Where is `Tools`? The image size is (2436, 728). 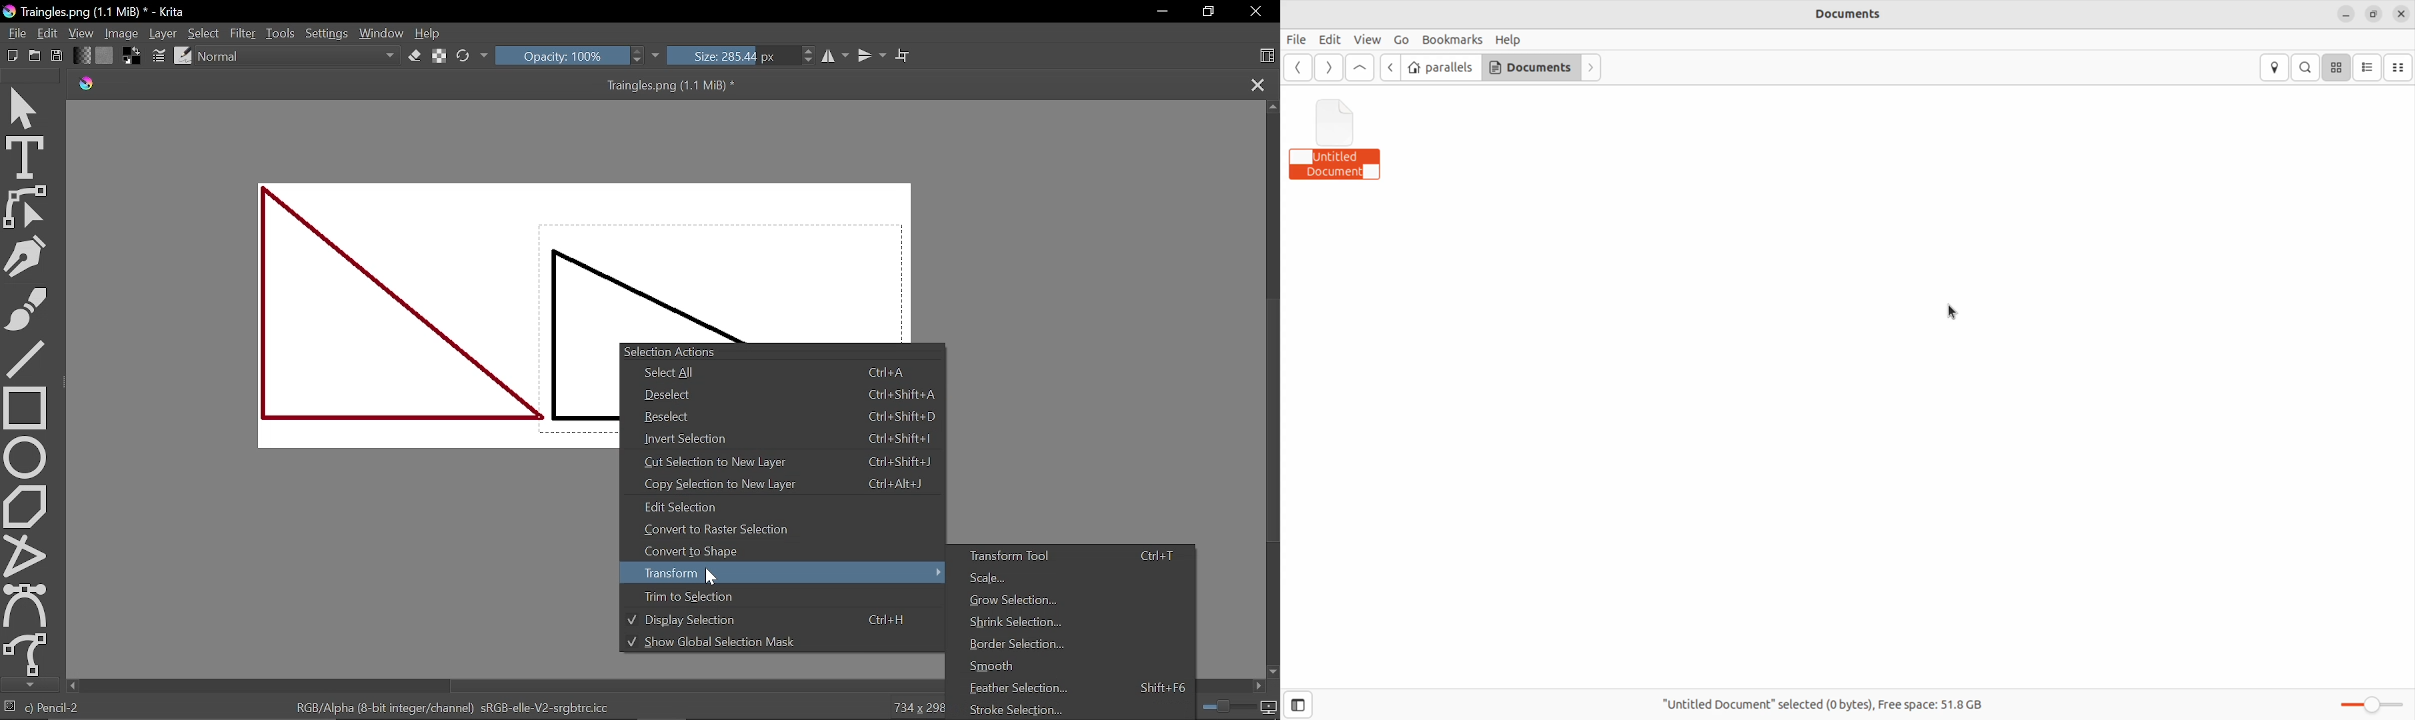
Tools is located at coordinates (280, 33).